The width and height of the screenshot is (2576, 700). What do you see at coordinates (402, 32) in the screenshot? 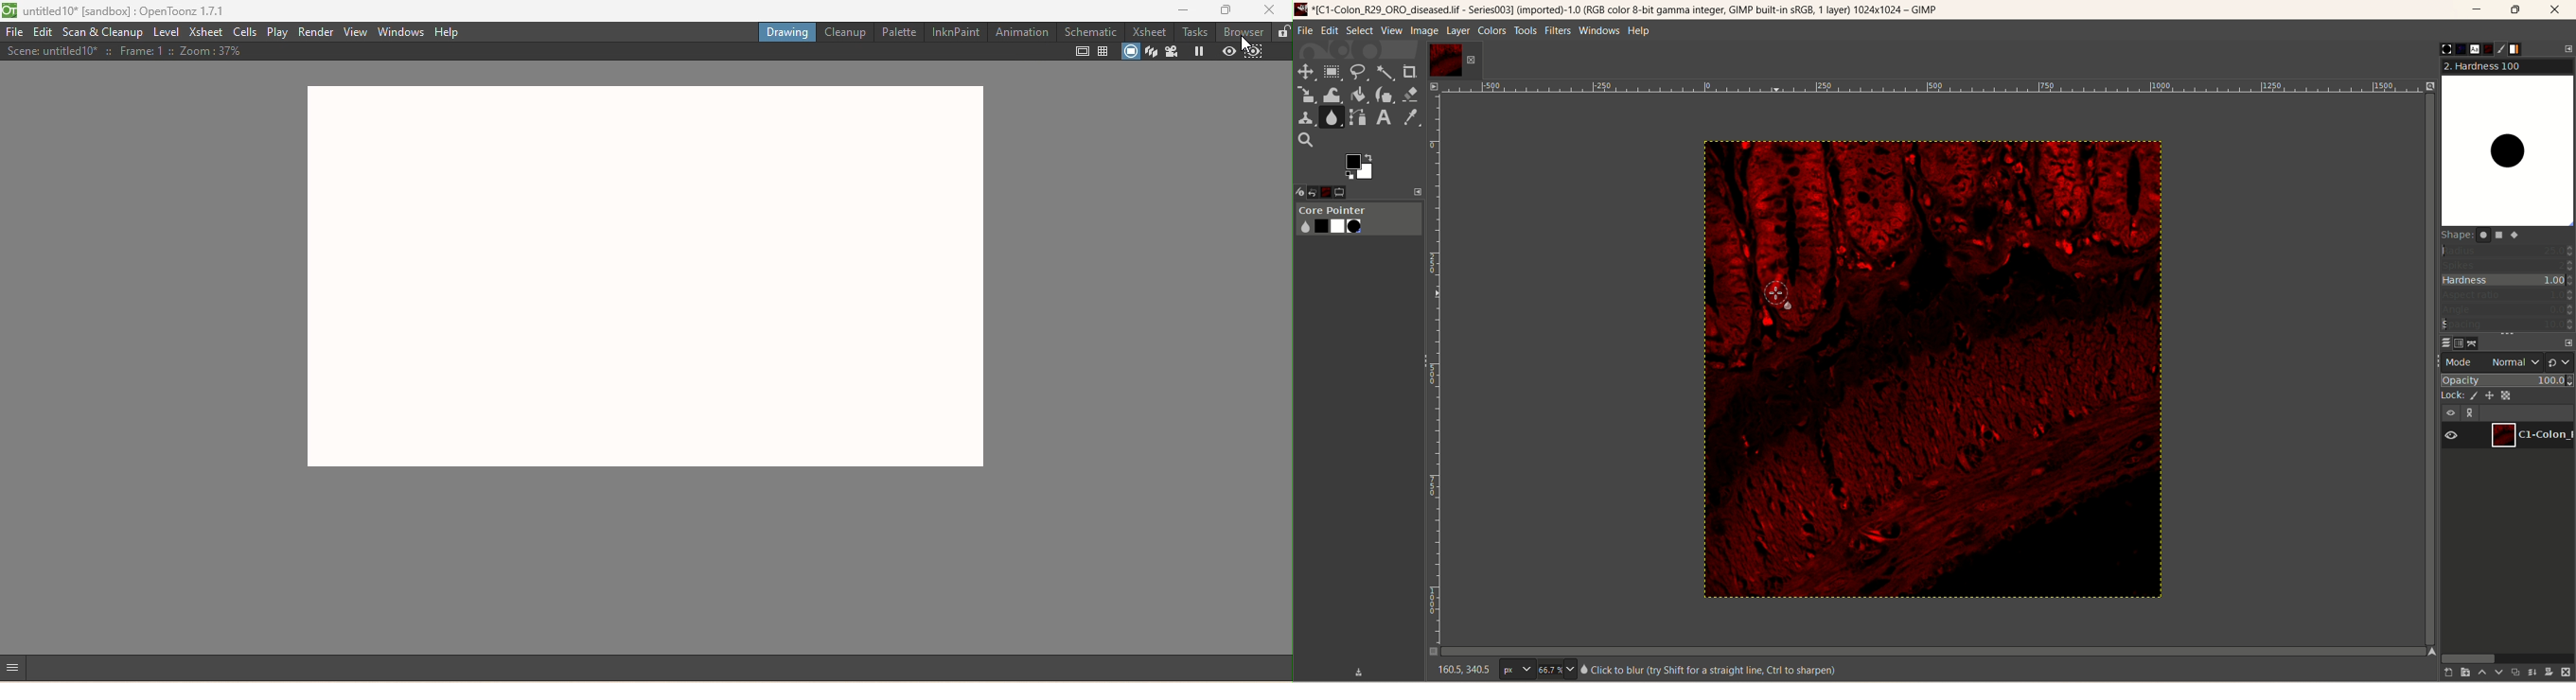
I see `Windows` at bounding box center [402, 32].